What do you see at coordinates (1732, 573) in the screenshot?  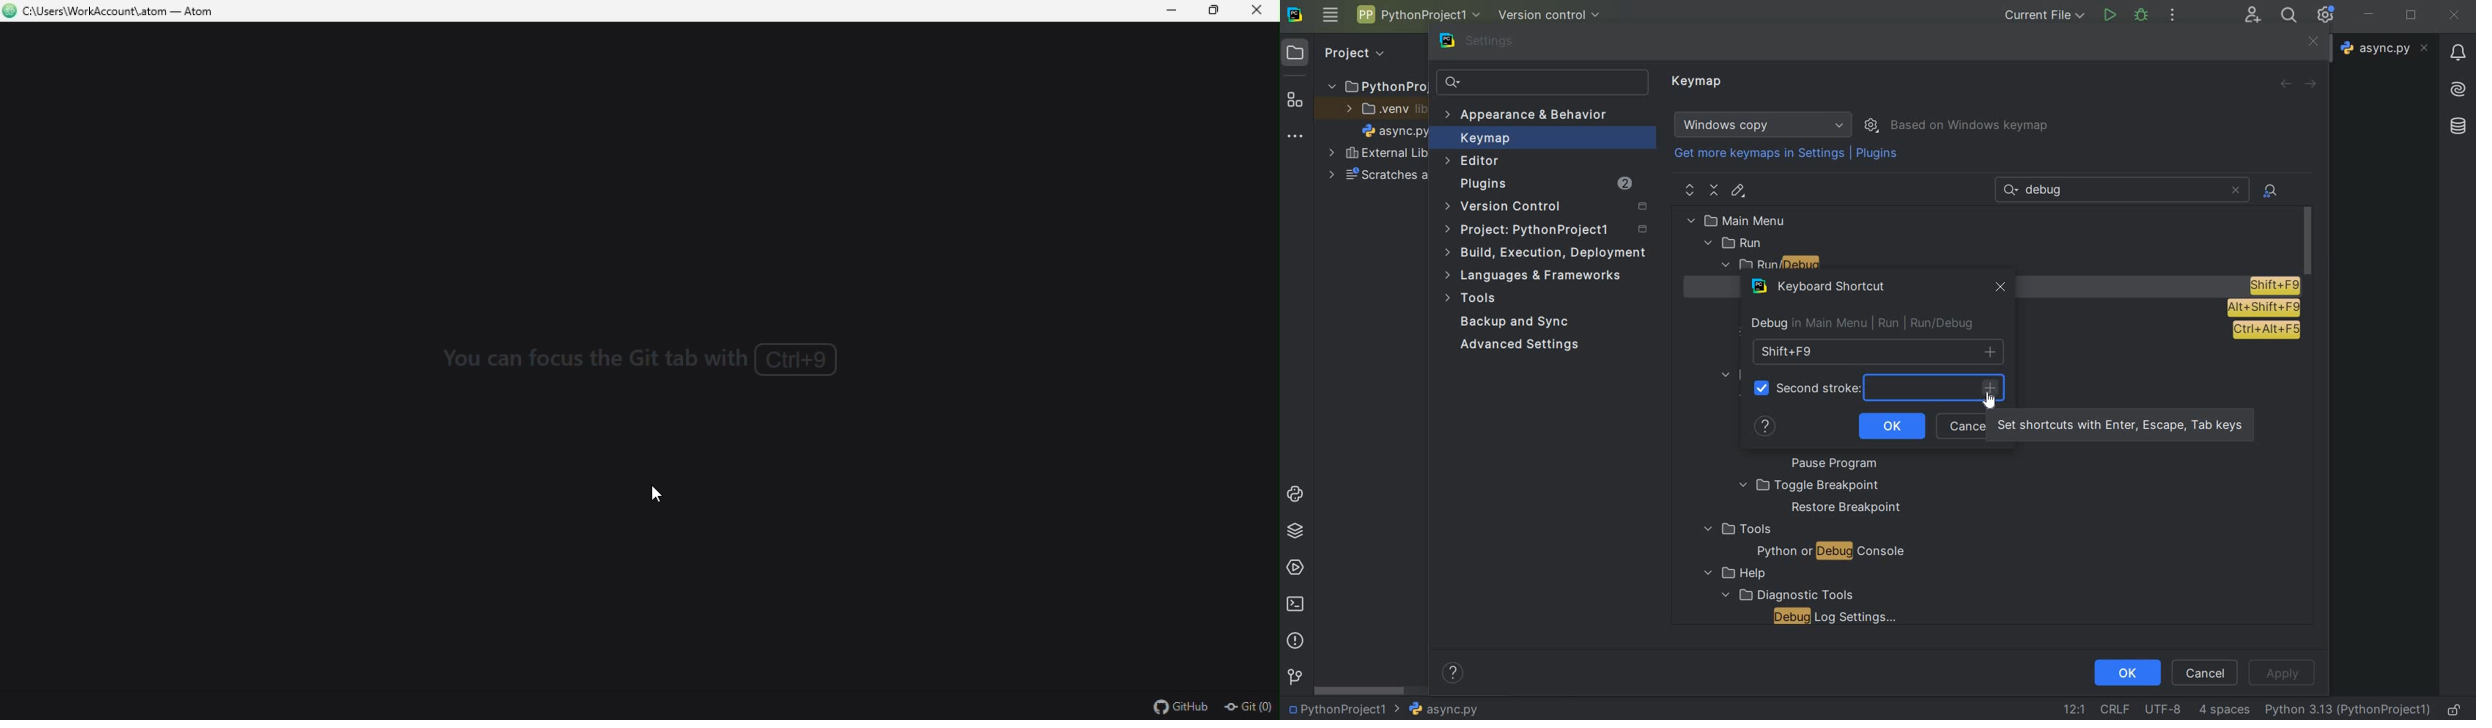 I see `help` at bounding box center [1732, 573].